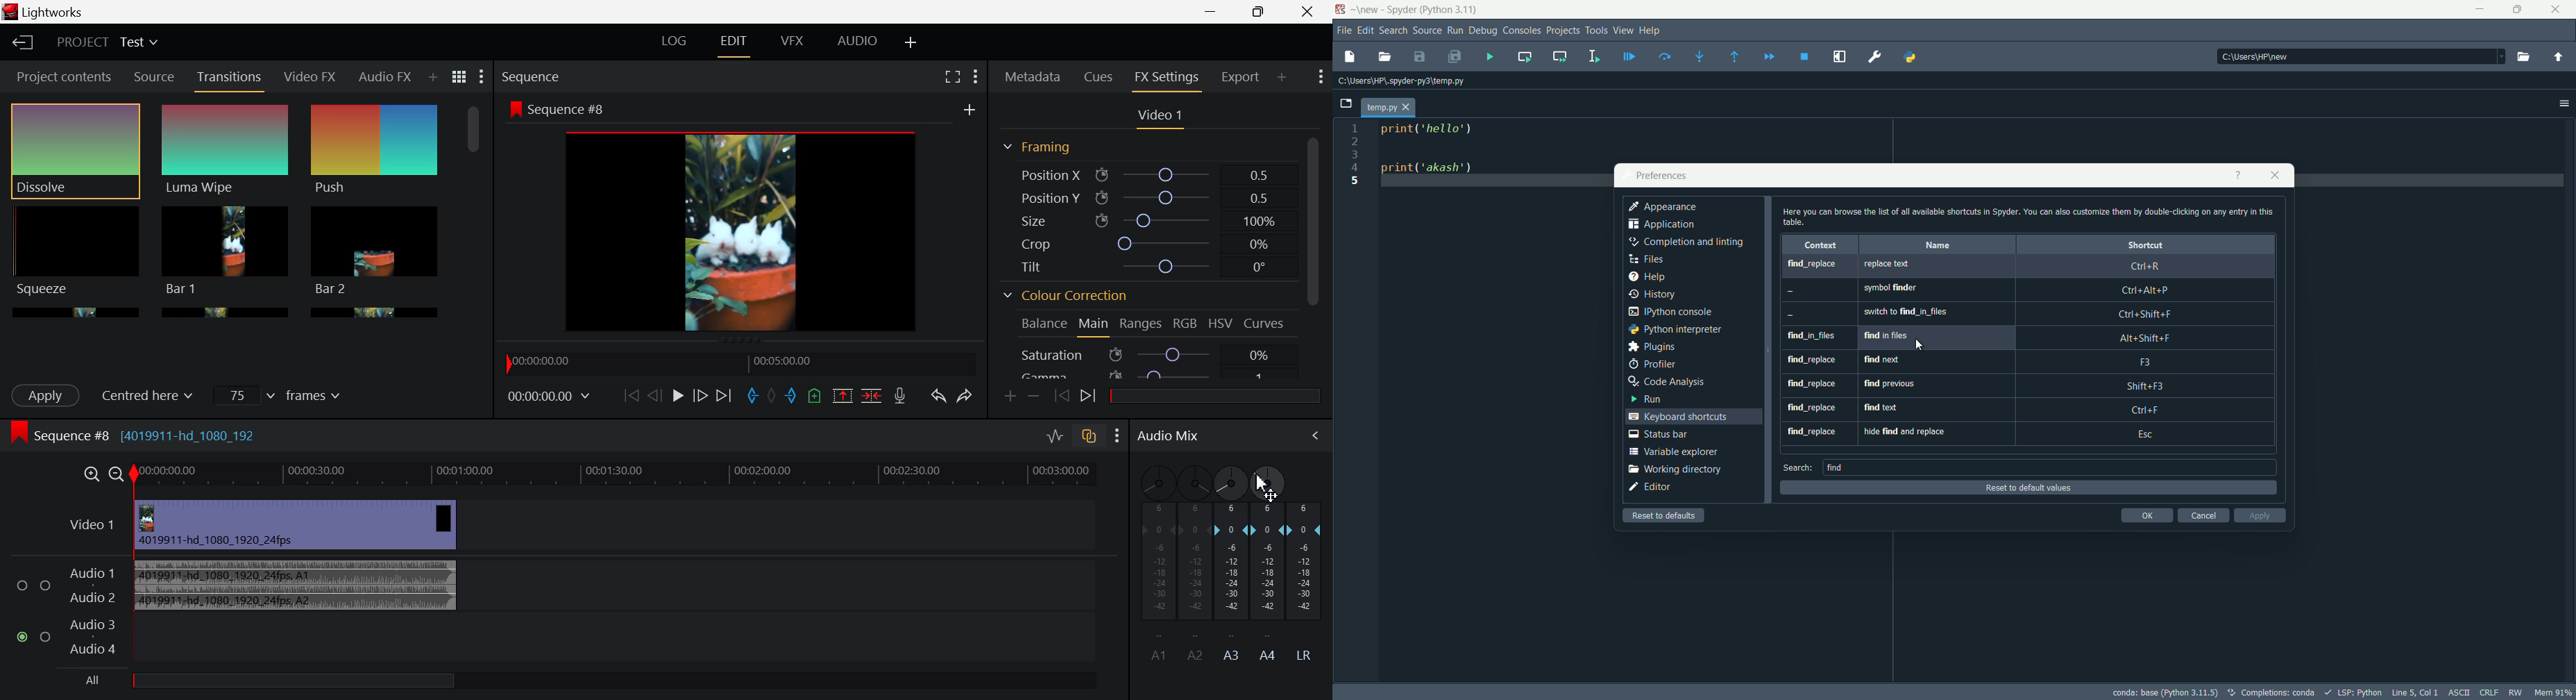 Image resolution: width=2576 pixels, height=700 pixels. What do you see at coordinates (1655, 257) in the screenshot?
I see `files` at bounding box center [1655, 257].